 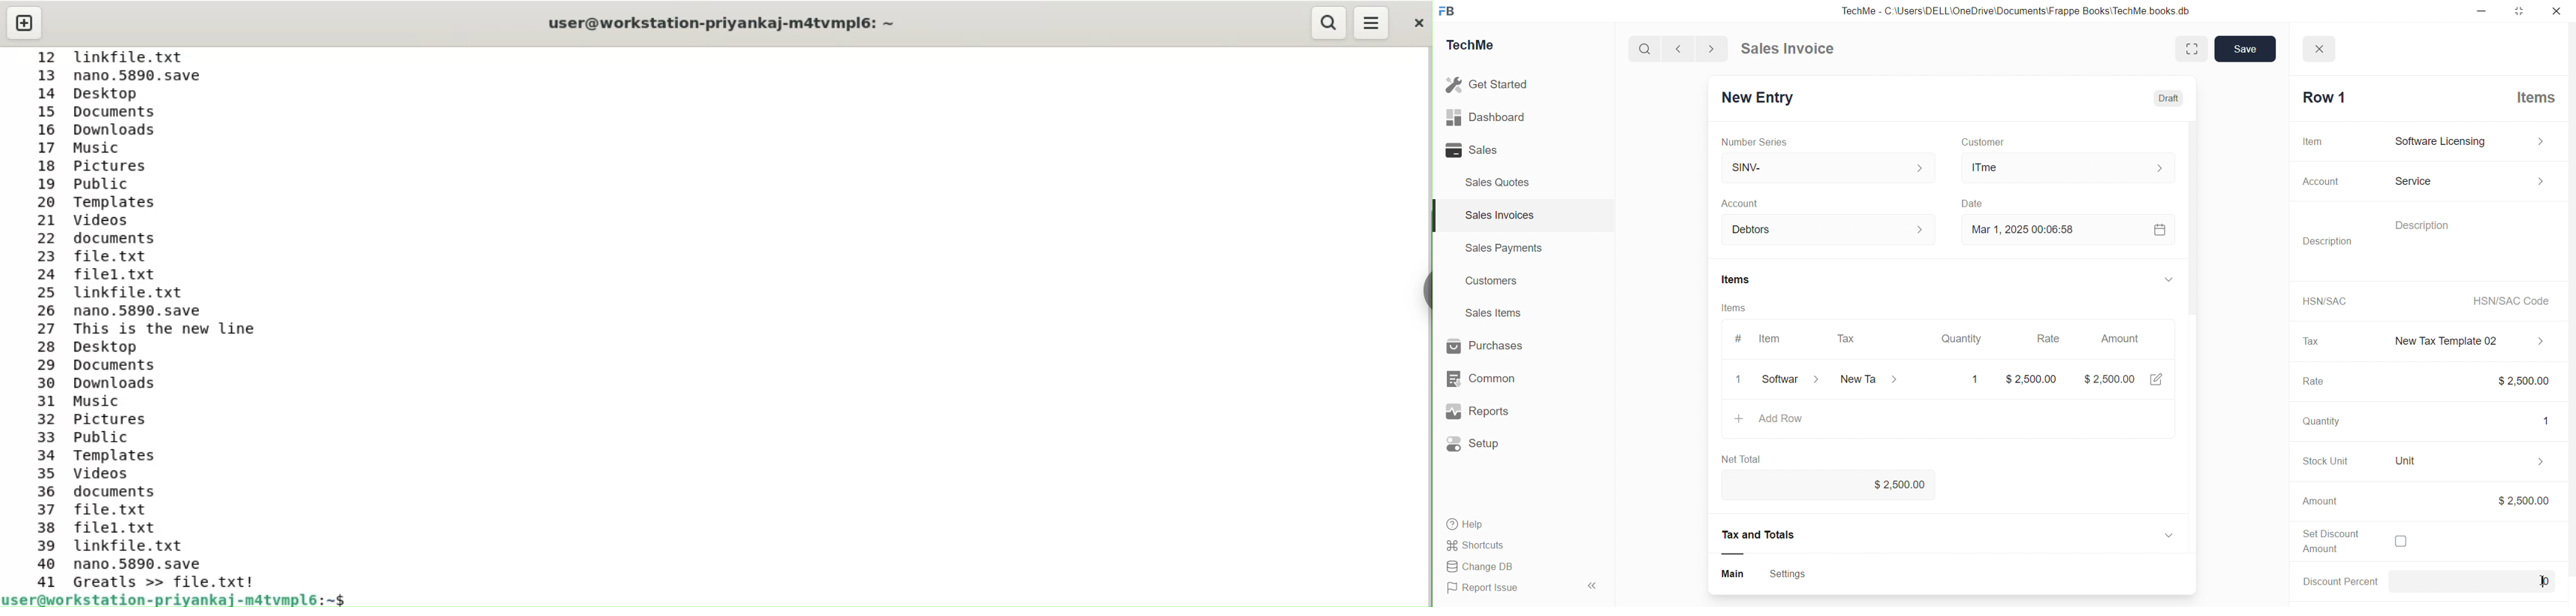 I want to click on Amount, so click(x=2123, y=335).